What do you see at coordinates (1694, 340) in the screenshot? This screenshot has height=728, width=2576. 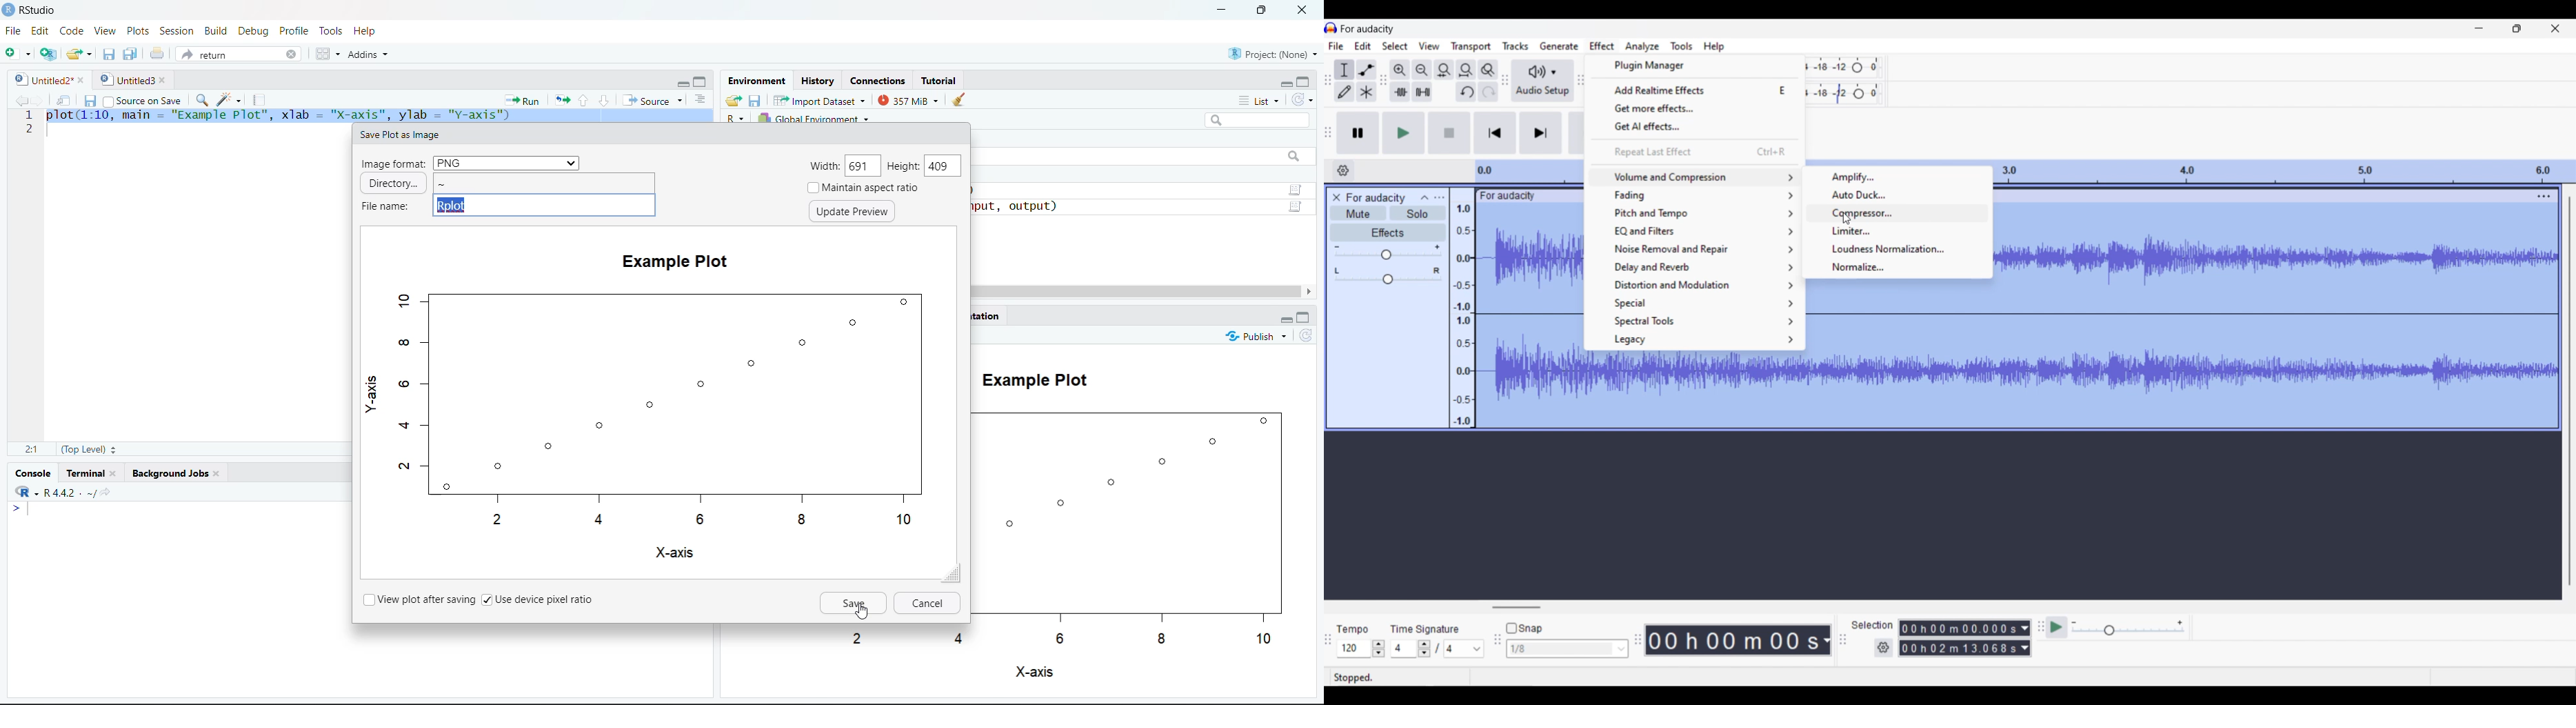 I see `Legacy` at bounding box center [1694, 340].